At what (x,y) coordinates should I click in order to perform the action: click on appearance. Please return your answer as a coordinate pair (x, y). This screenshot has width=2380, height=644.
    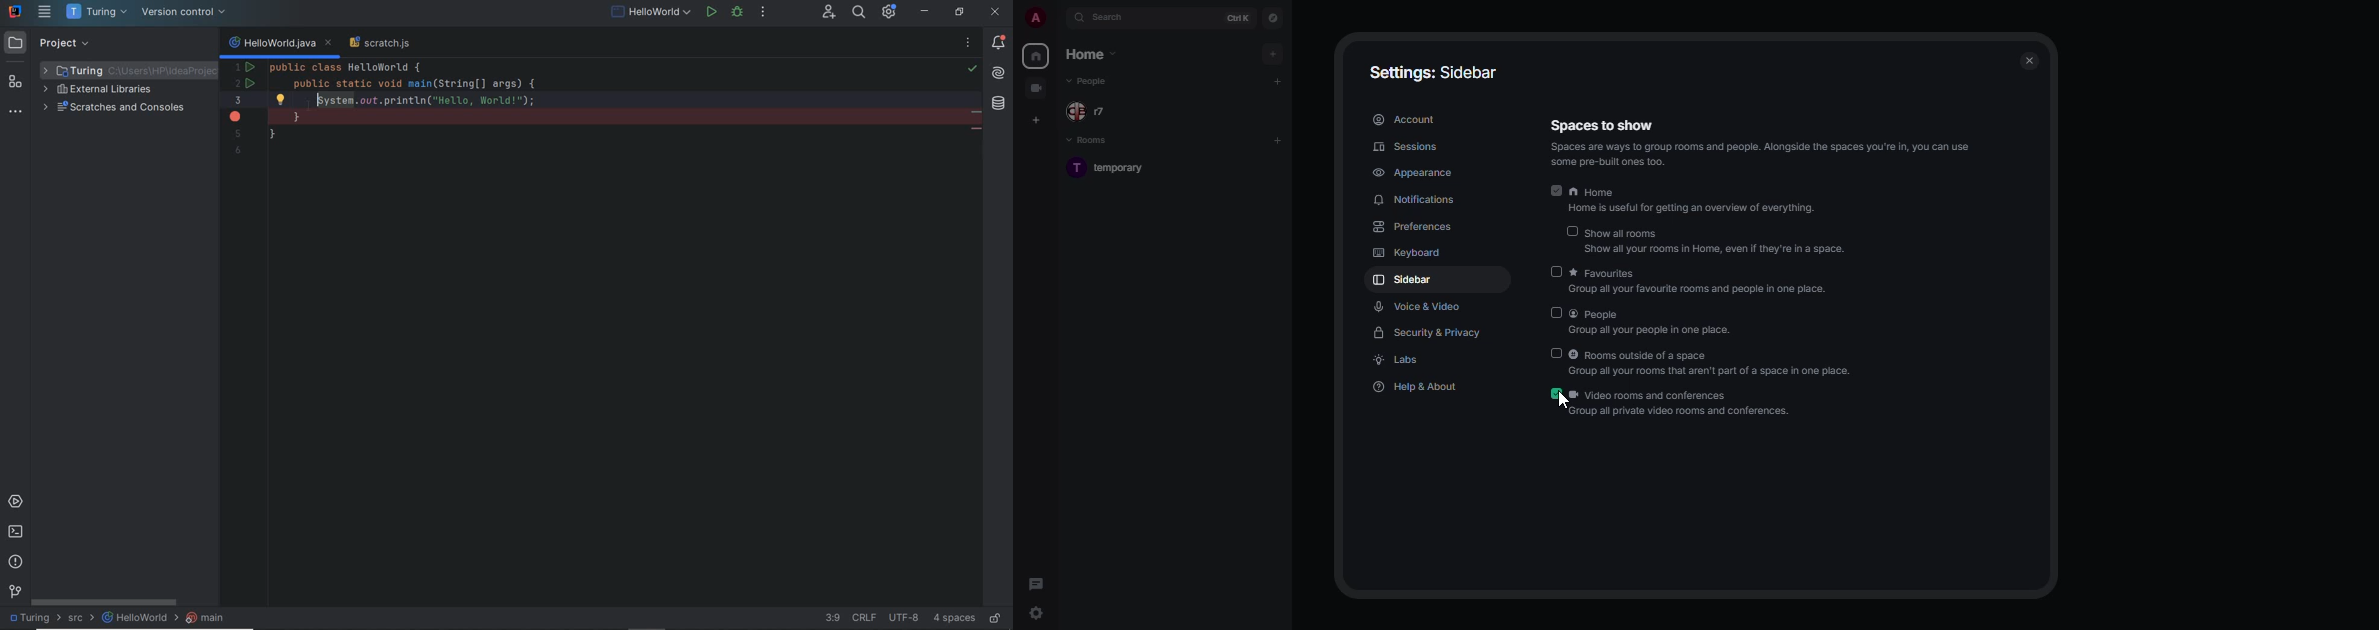
    Looking at the image, I should click on (1410, 175).